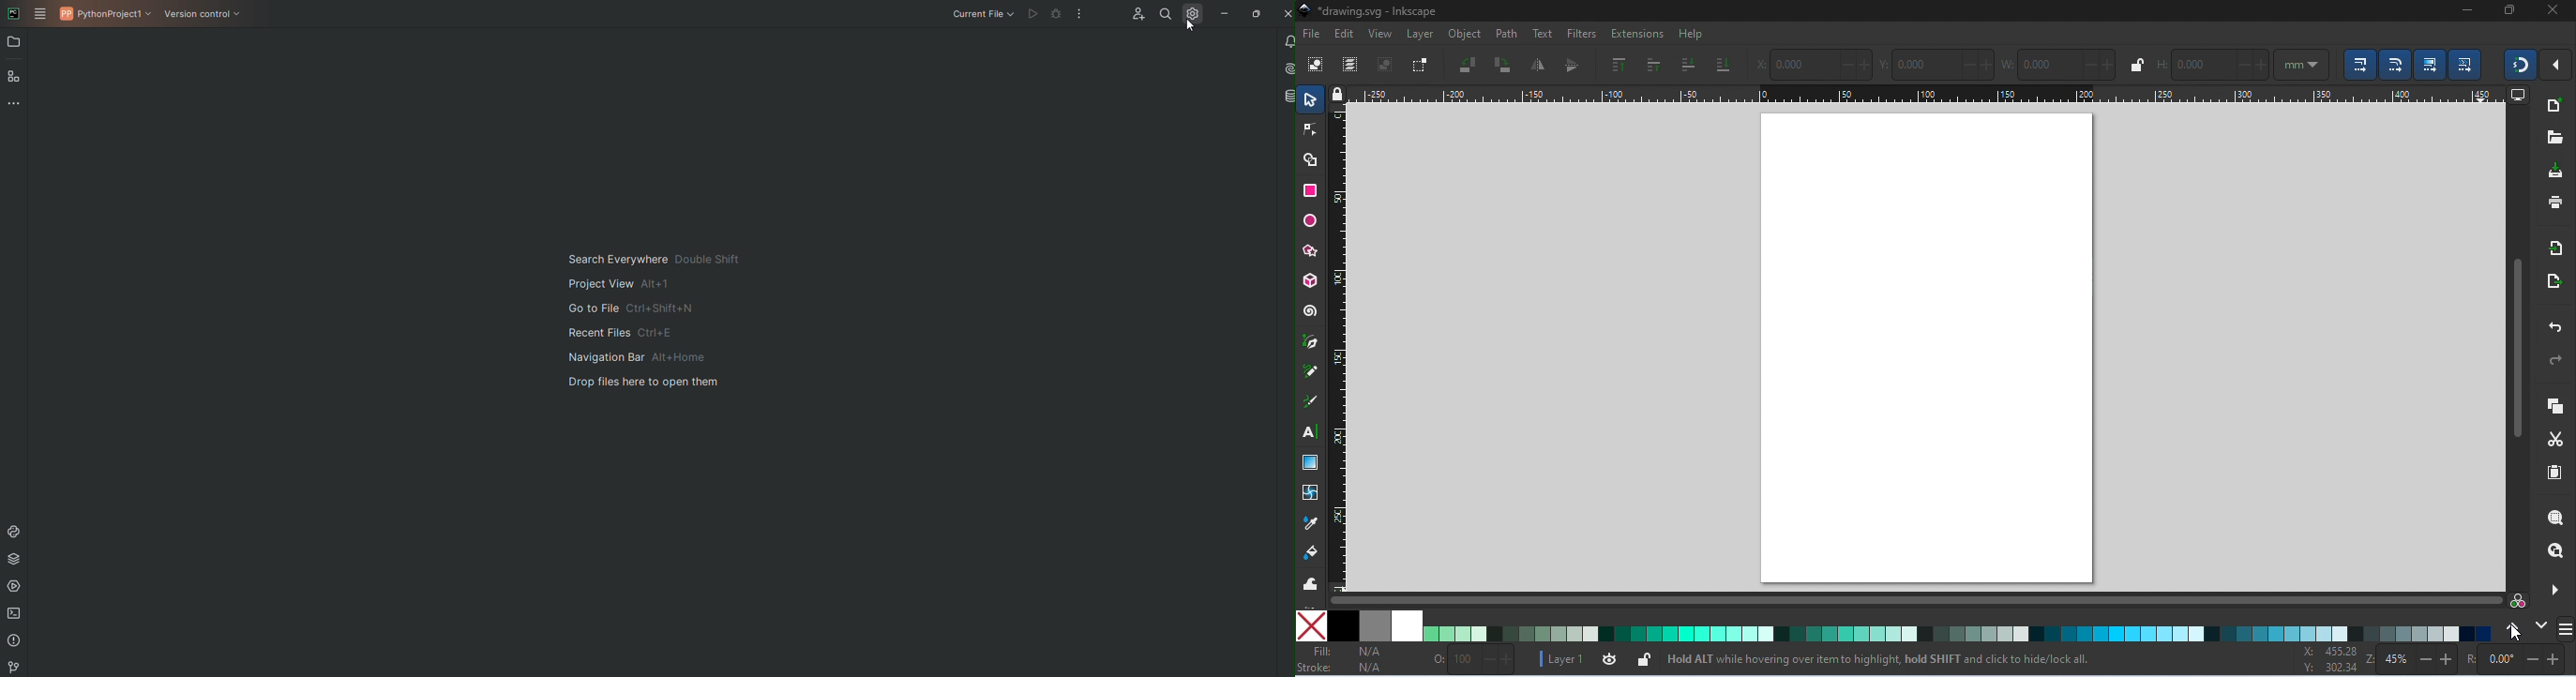 The width and height of the screenshot is (2576, 700). I want to click on Settings, so click(1192, 14).